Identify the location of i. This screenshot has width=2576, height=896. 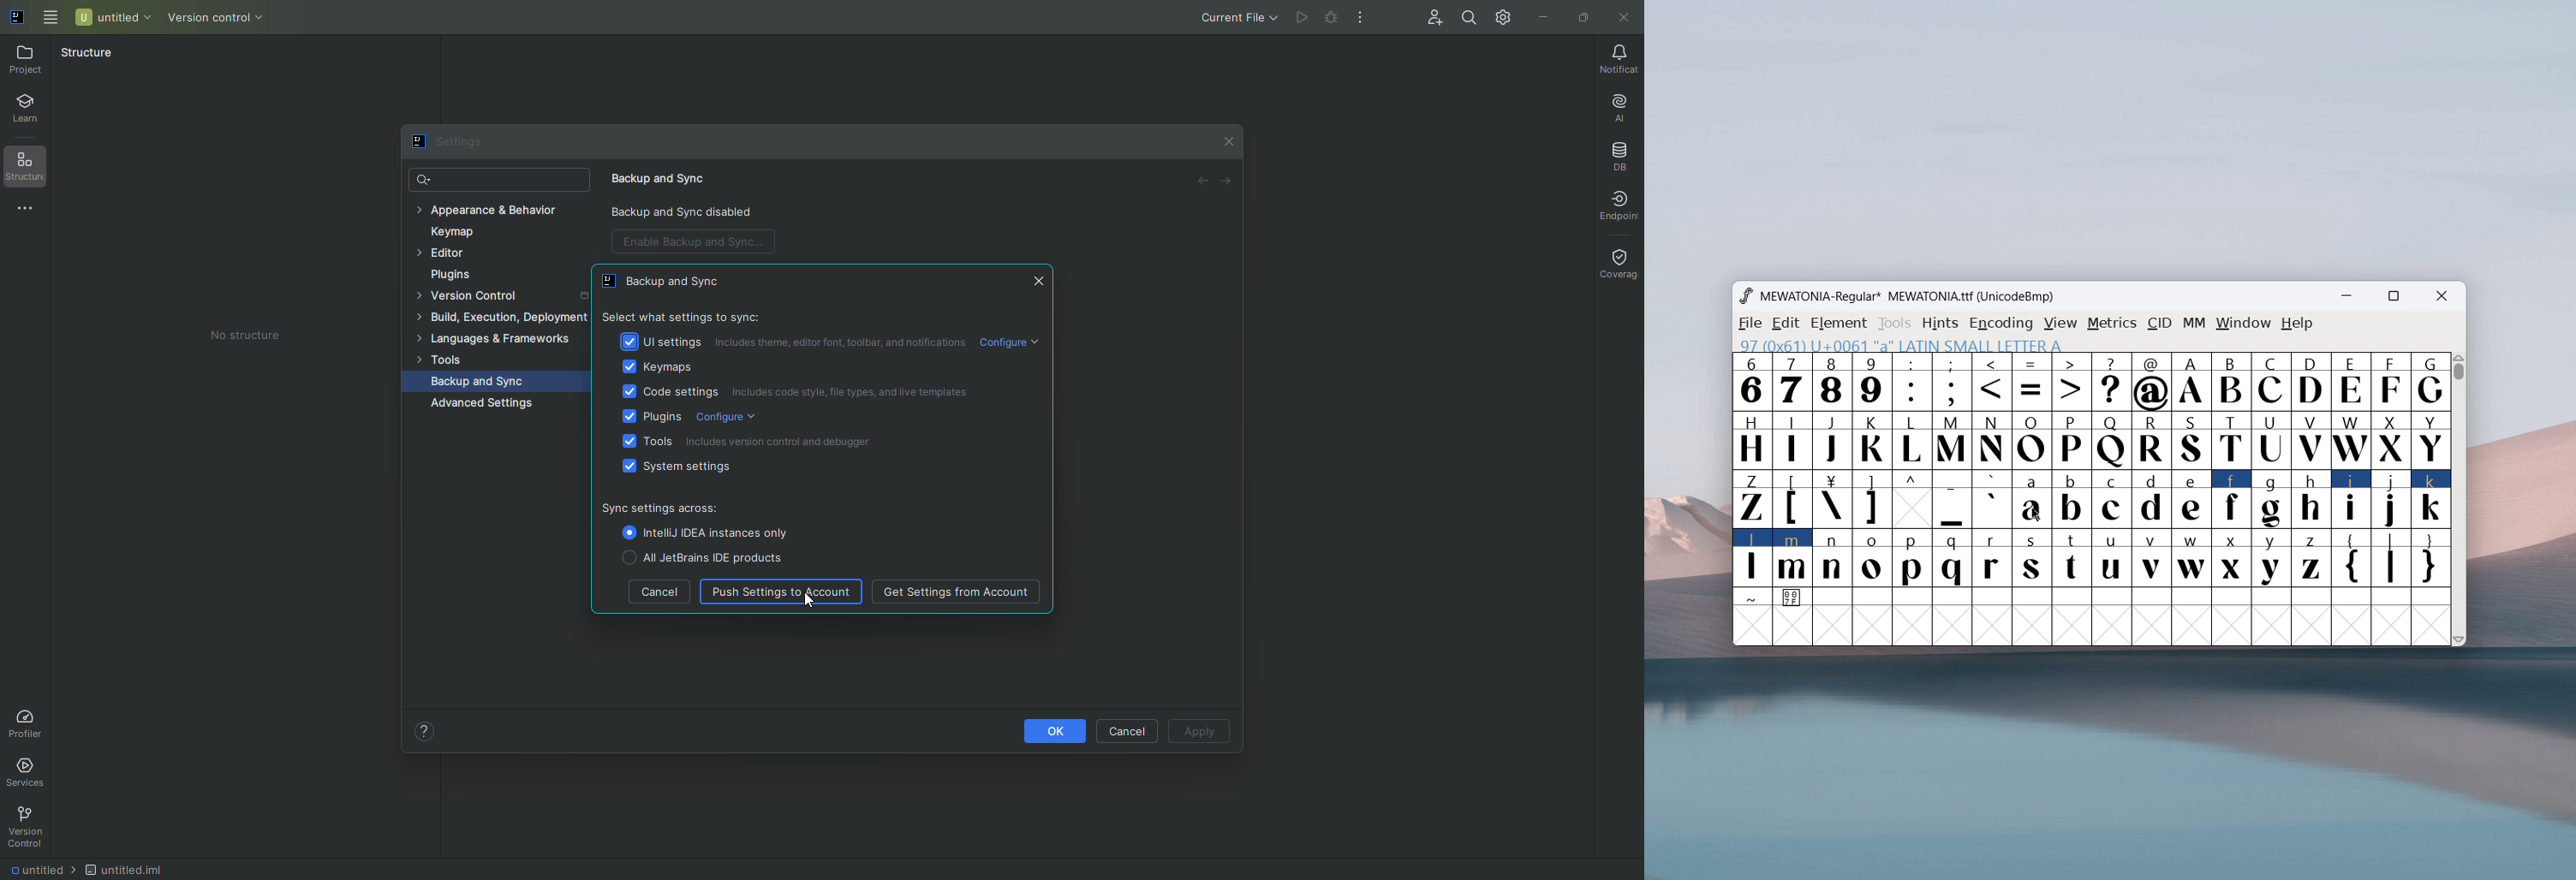
(2352, 499).